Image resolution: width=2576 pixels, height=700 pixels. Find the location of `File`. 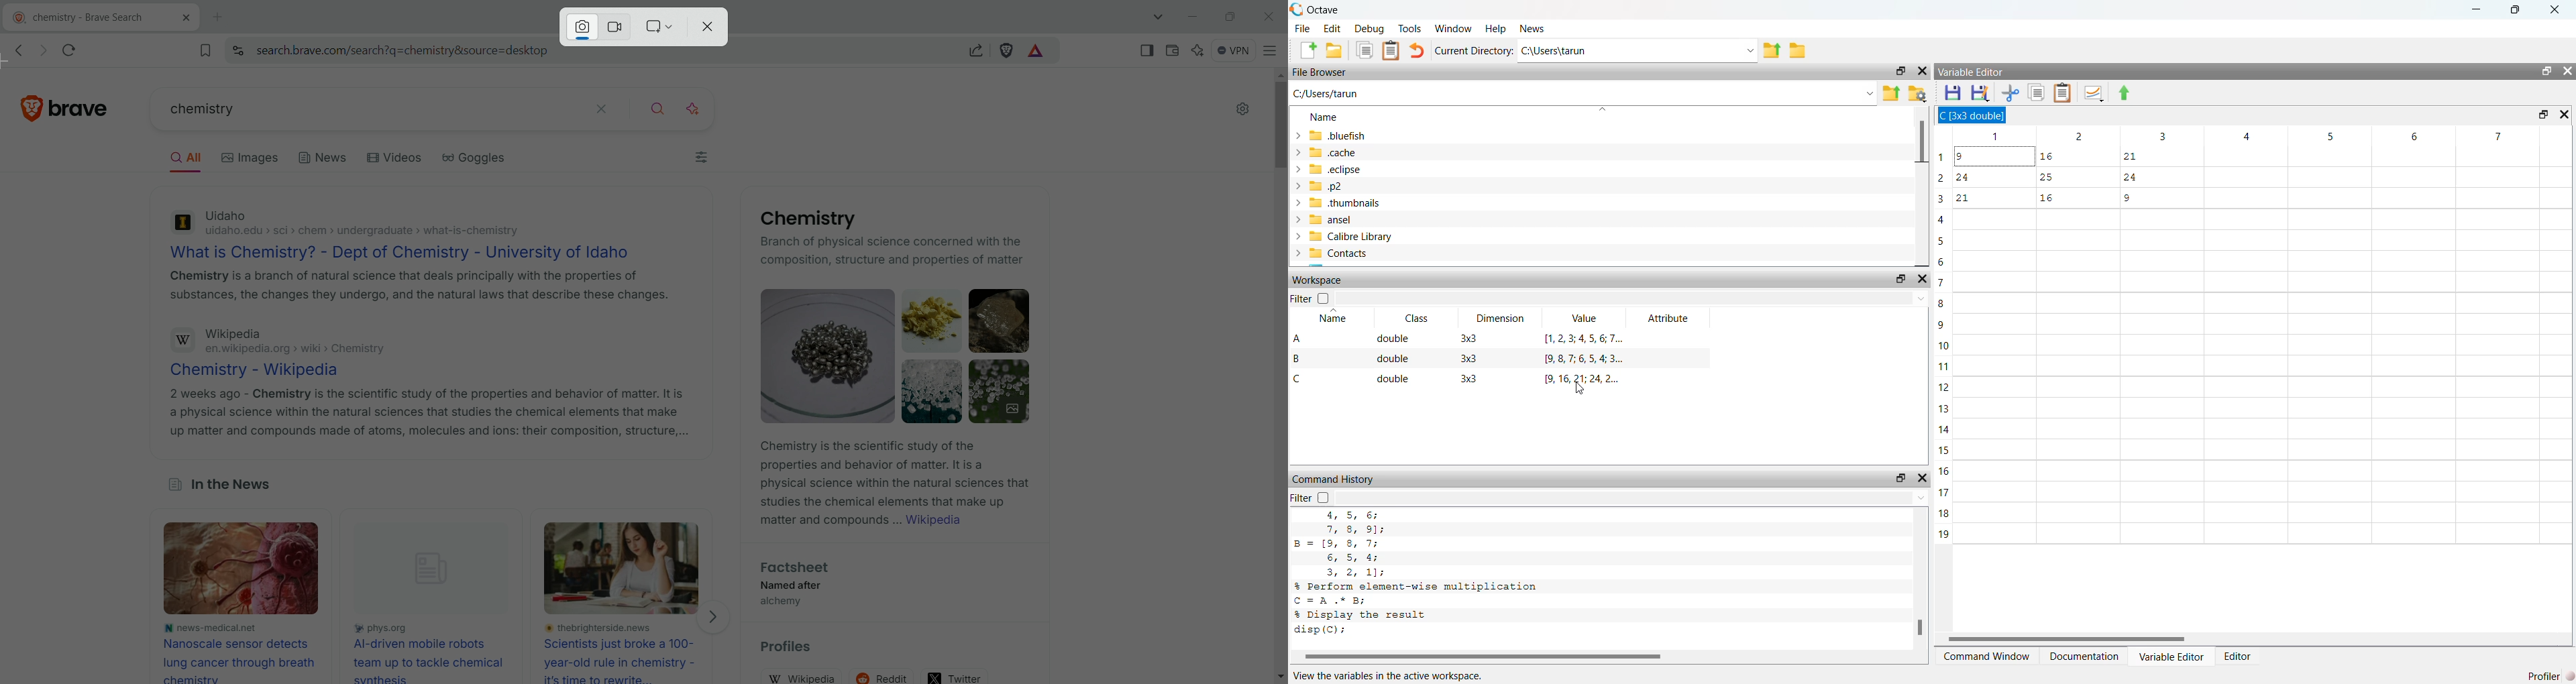

File is located at coordinates (1302, 29).